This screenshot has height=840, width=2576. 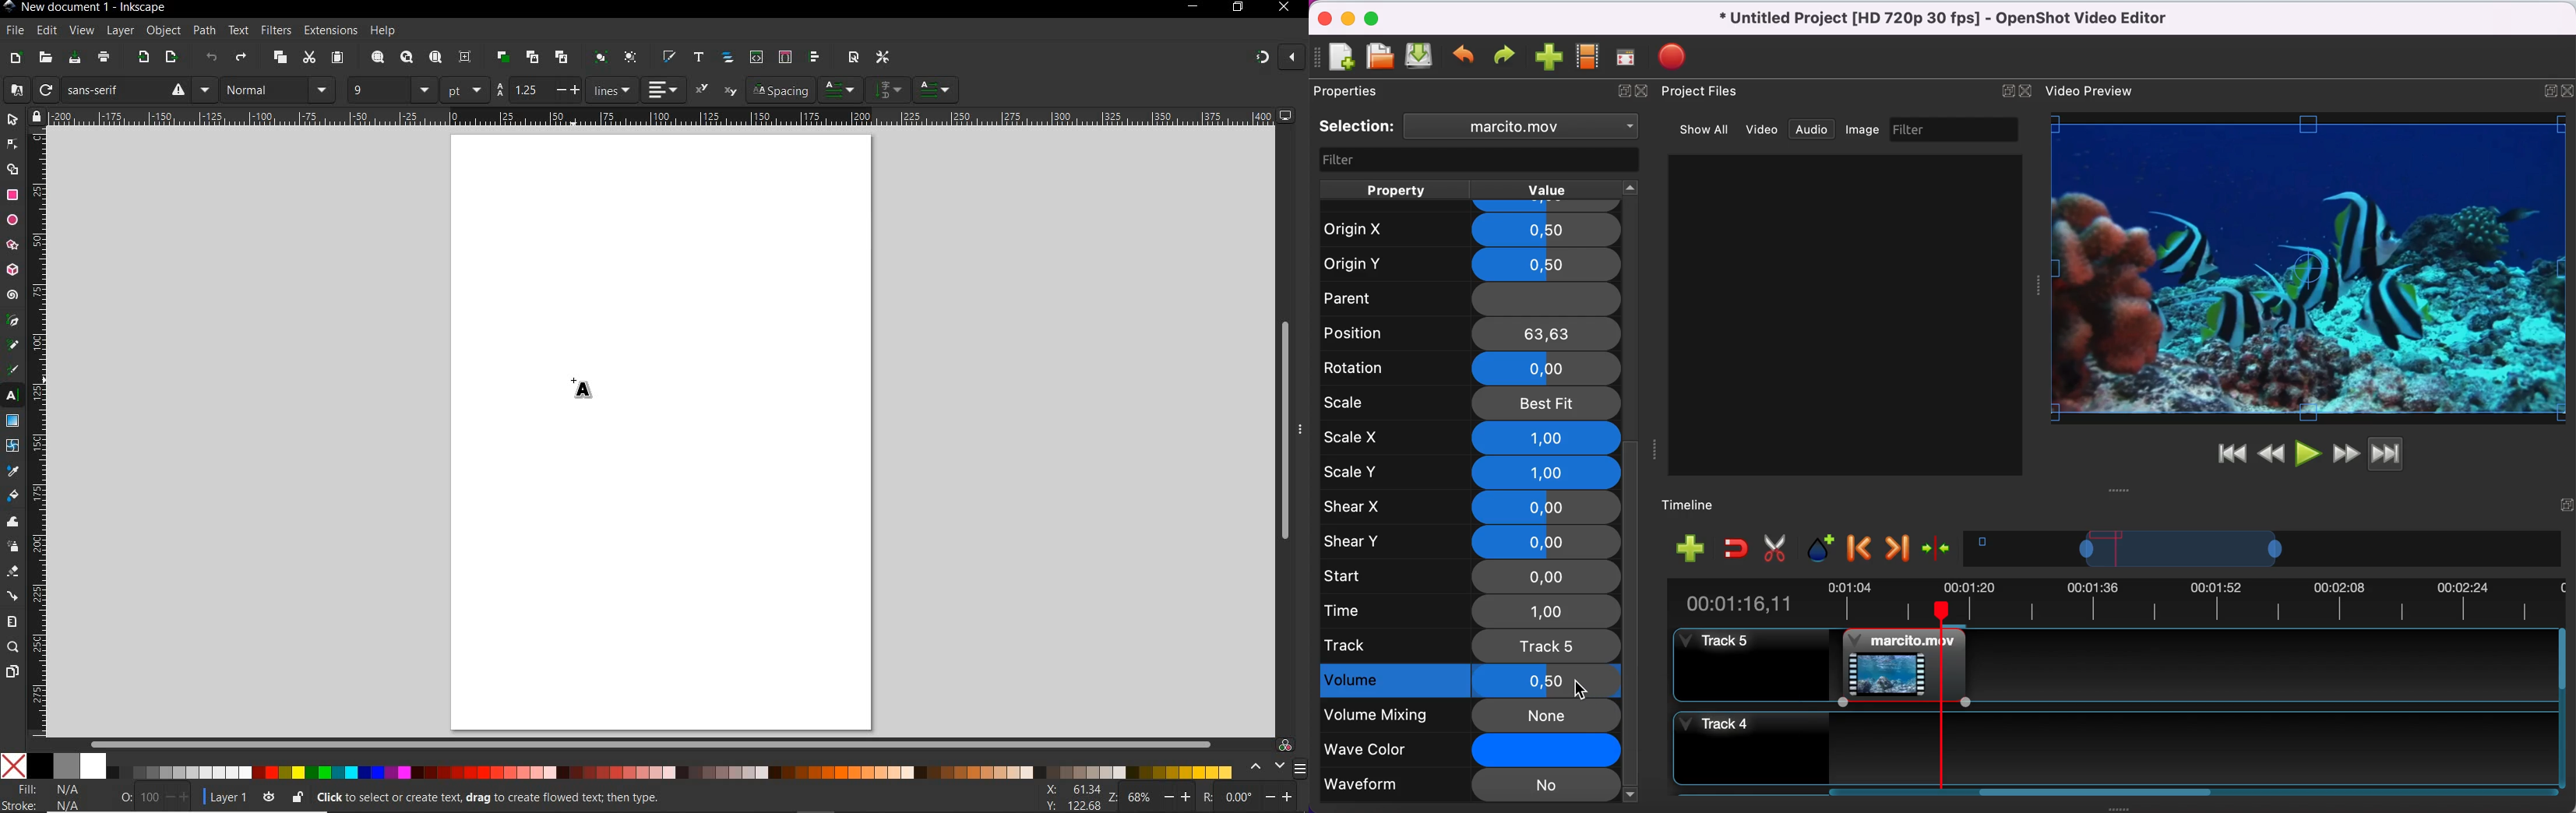 What do you see at coordinates (241, 59) in the screenshot?
I see `redo` at bounding box center [241, 59].